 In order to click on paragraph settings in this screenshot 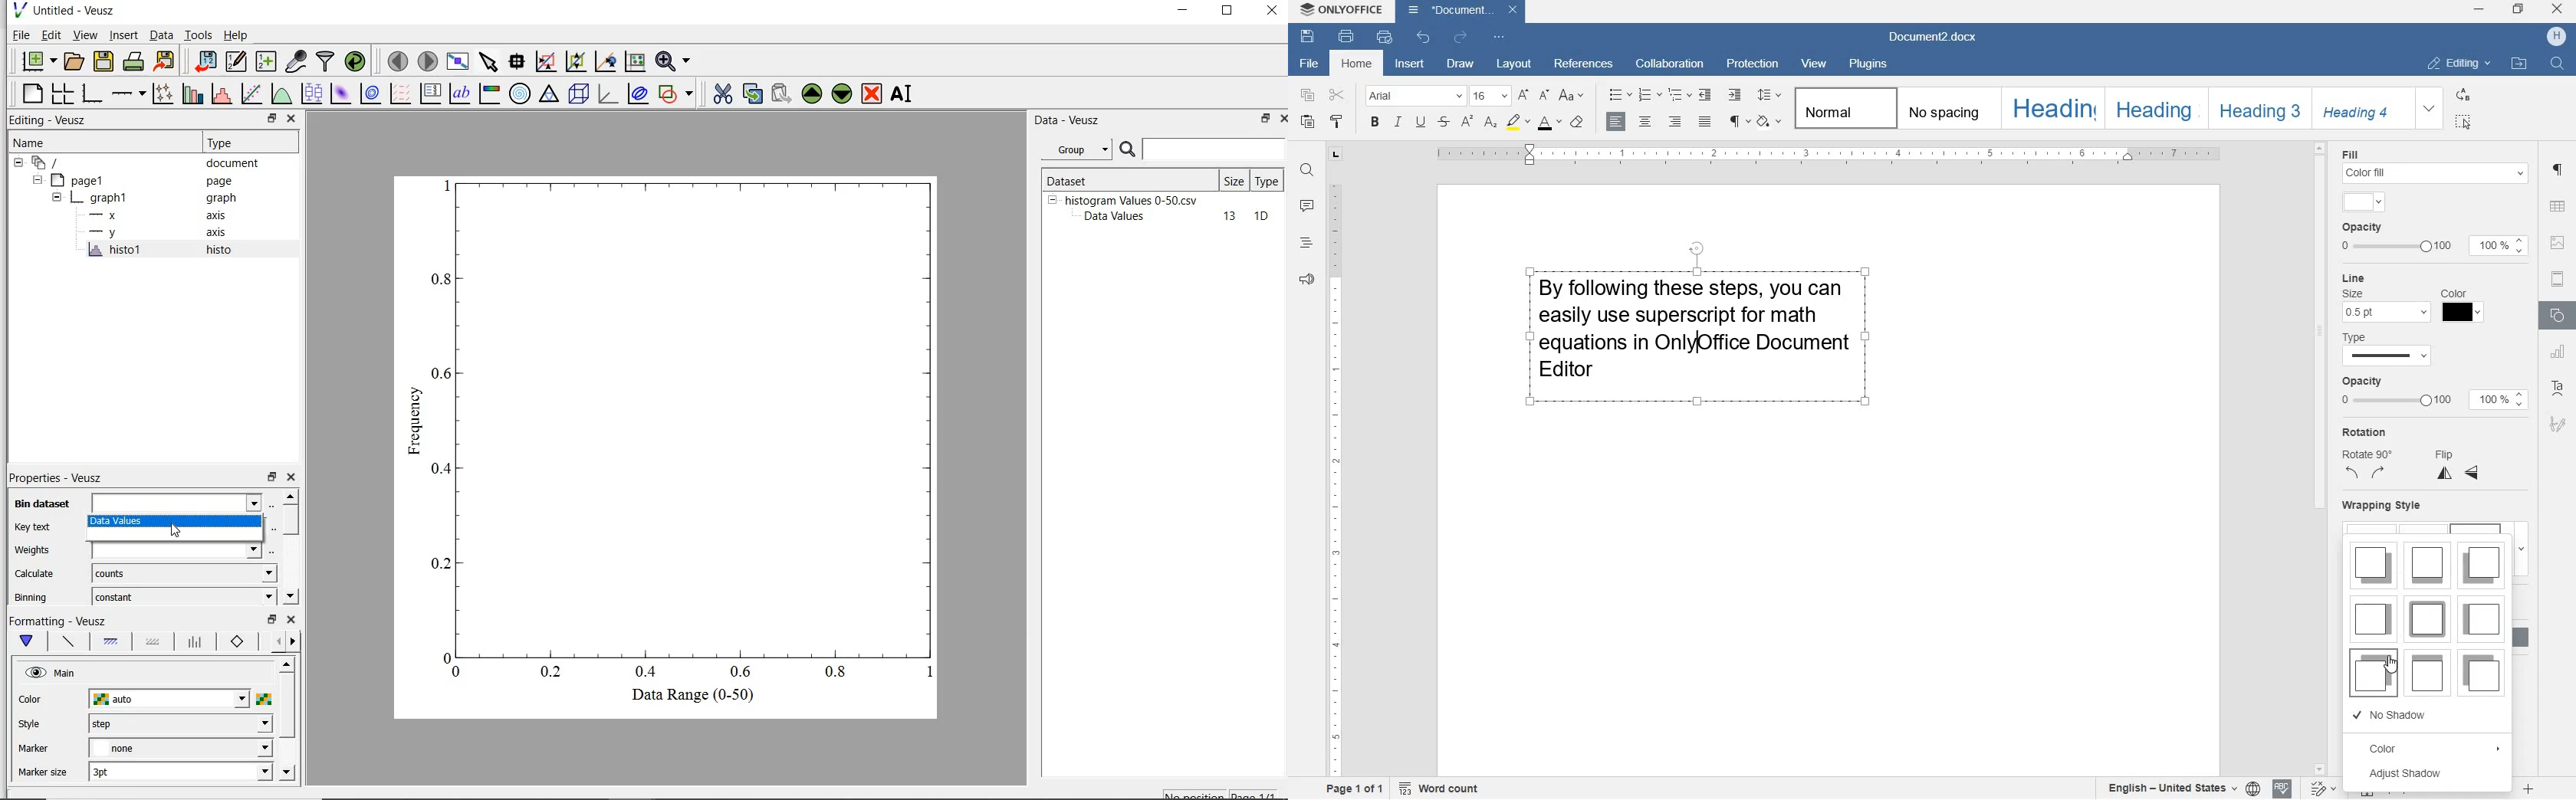, I will do `click(2558, 170)`.